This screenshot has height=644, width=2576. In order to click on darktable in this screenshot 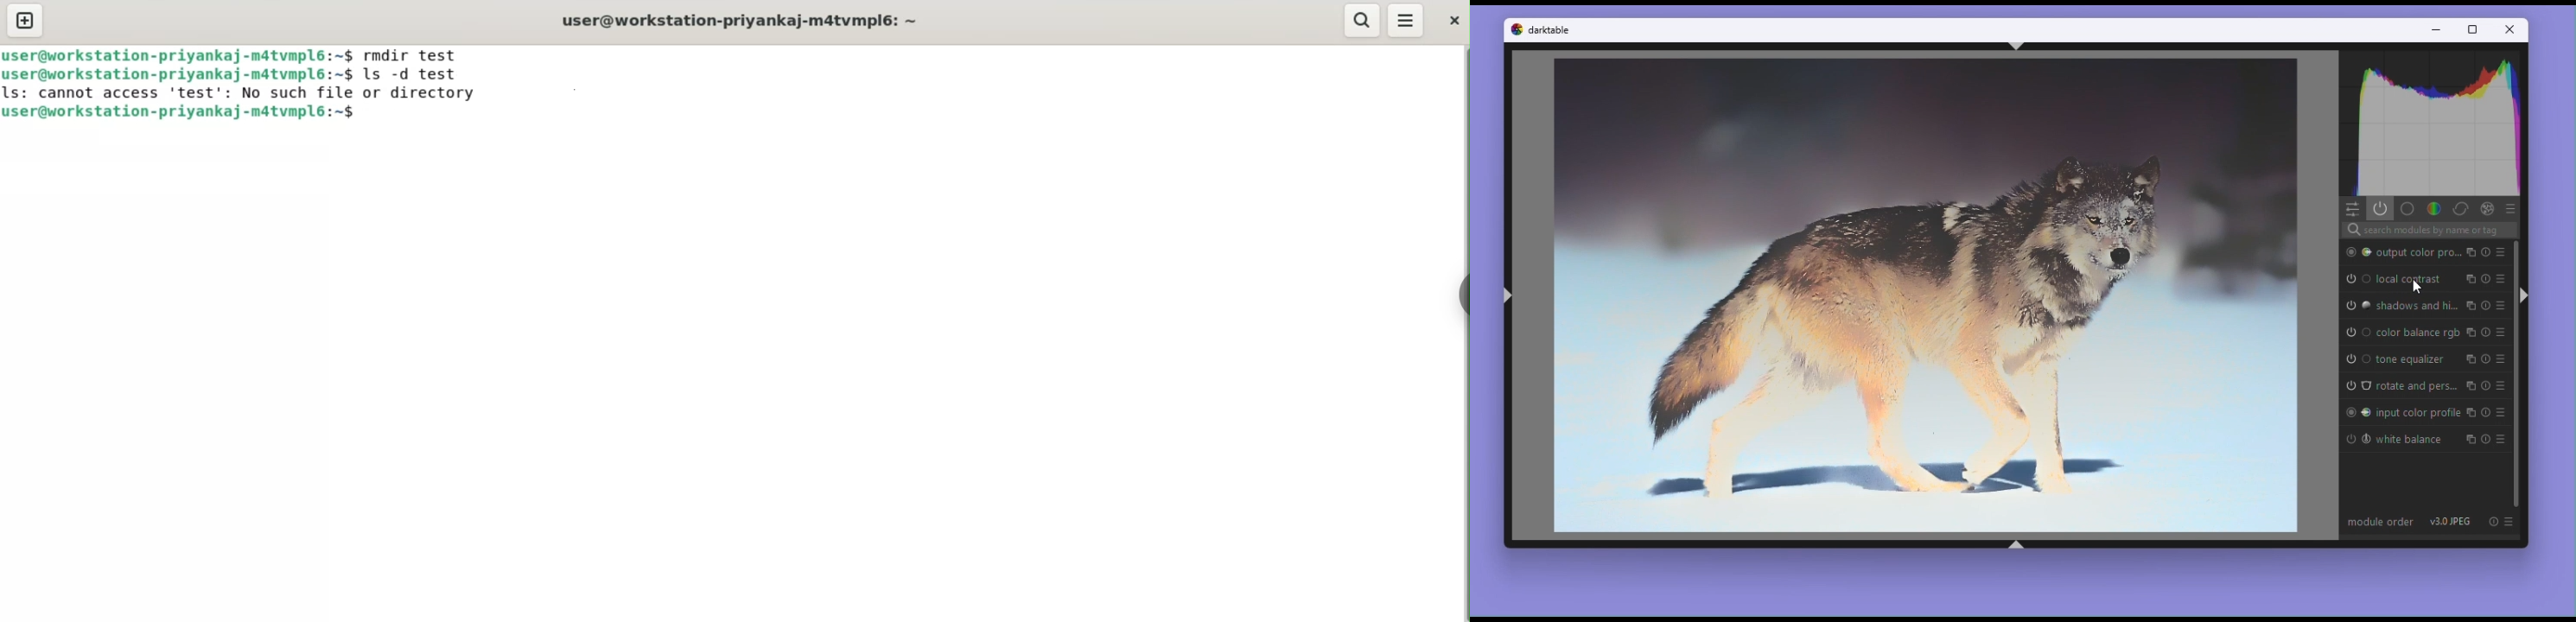, I will do `click(1549, 29)`.